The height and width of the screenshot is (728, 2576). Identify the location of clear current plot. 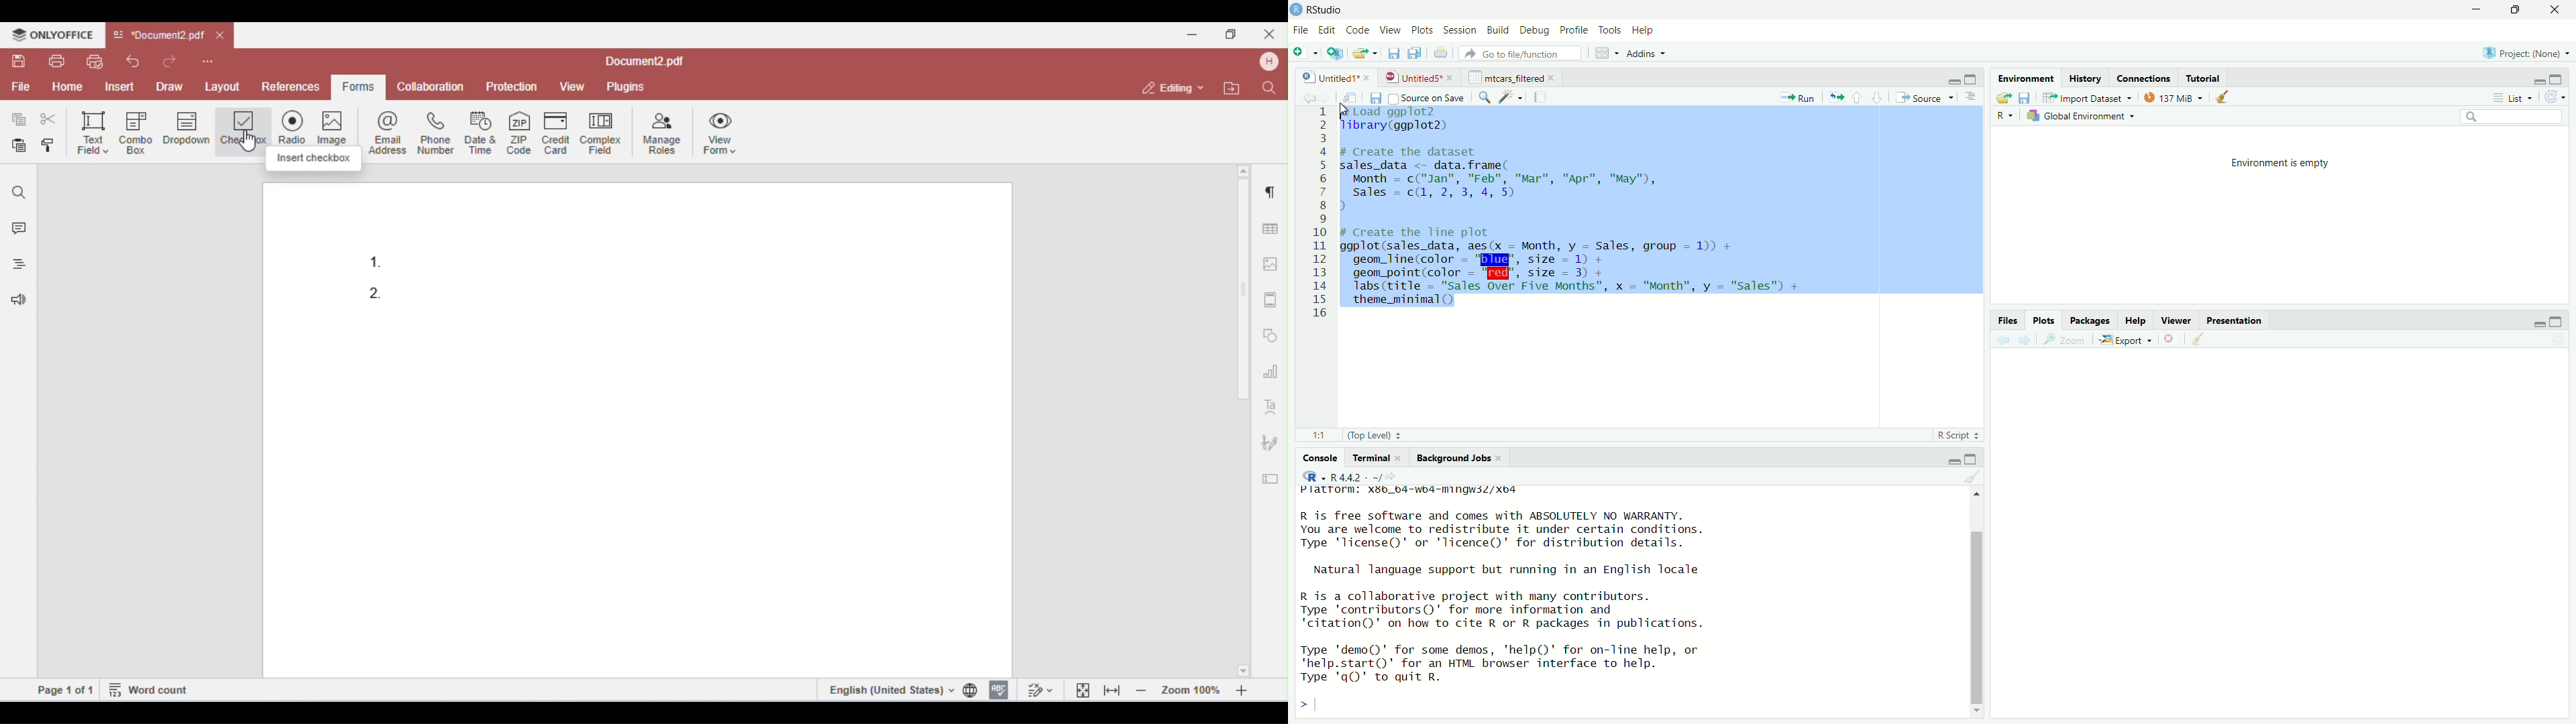
(2171, 339).